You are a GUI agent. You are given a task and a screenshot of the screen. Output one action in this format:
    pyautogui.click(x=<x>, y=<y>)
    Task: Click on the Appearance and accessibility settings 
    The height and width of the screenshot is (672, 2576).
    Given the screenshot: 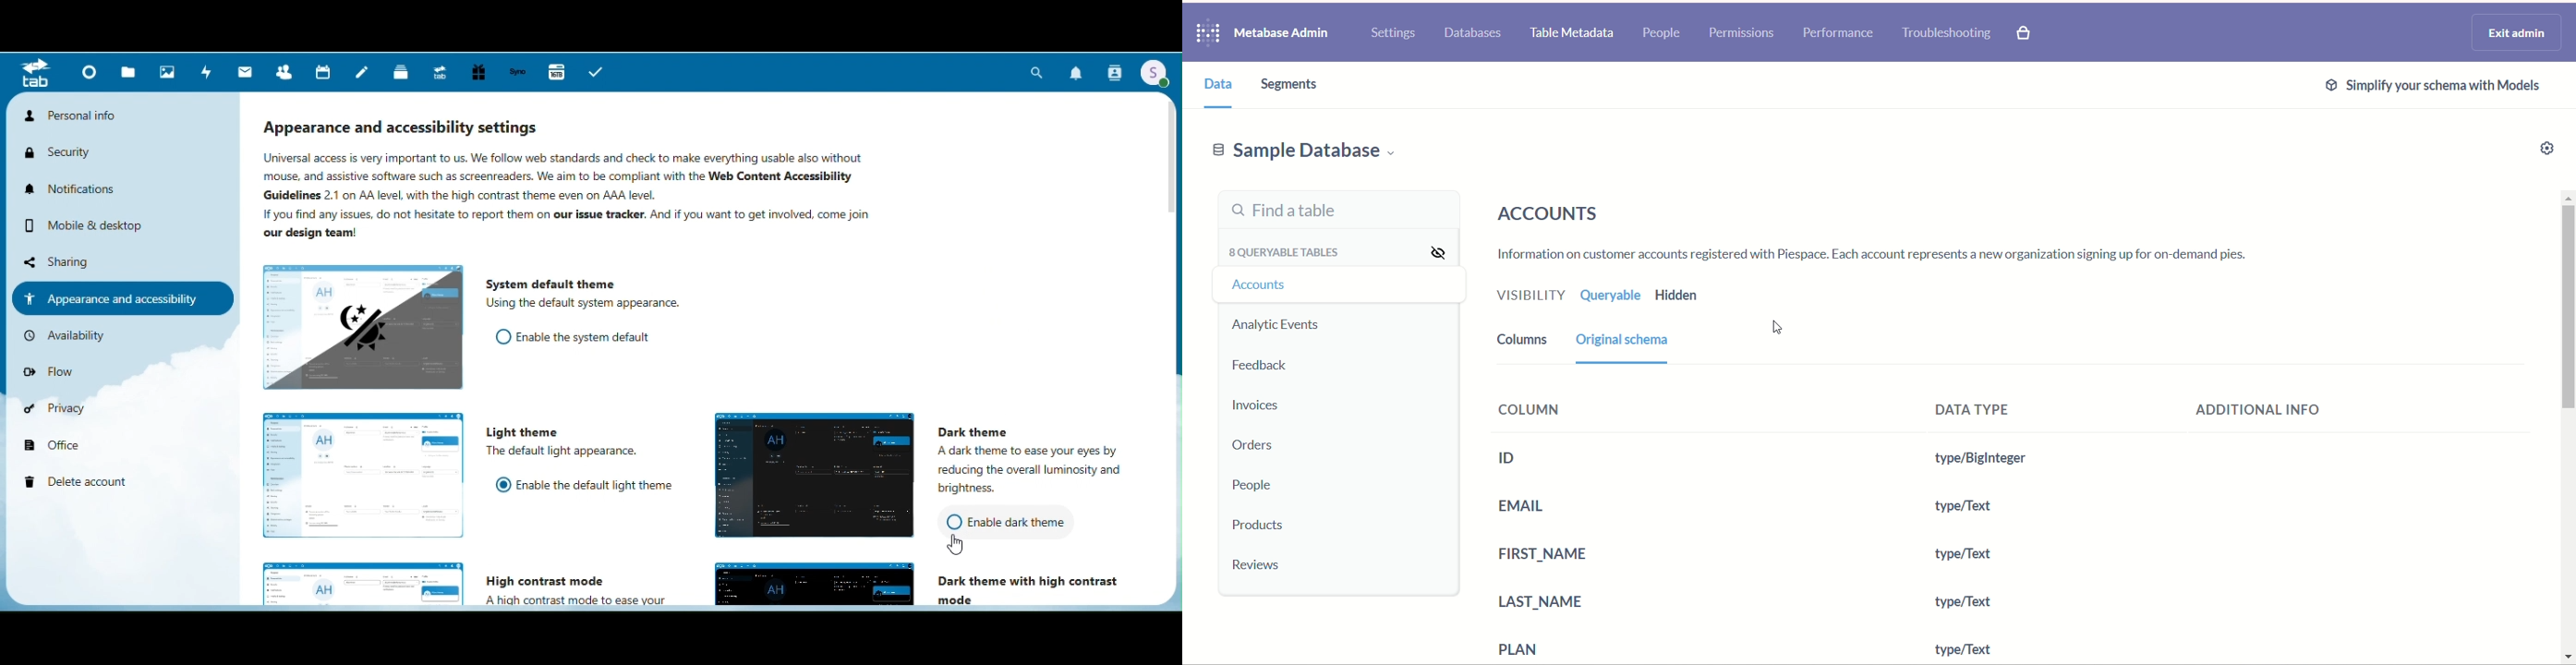 What is the action you would take?
    pyautogui.click(x=581, y=182)
    